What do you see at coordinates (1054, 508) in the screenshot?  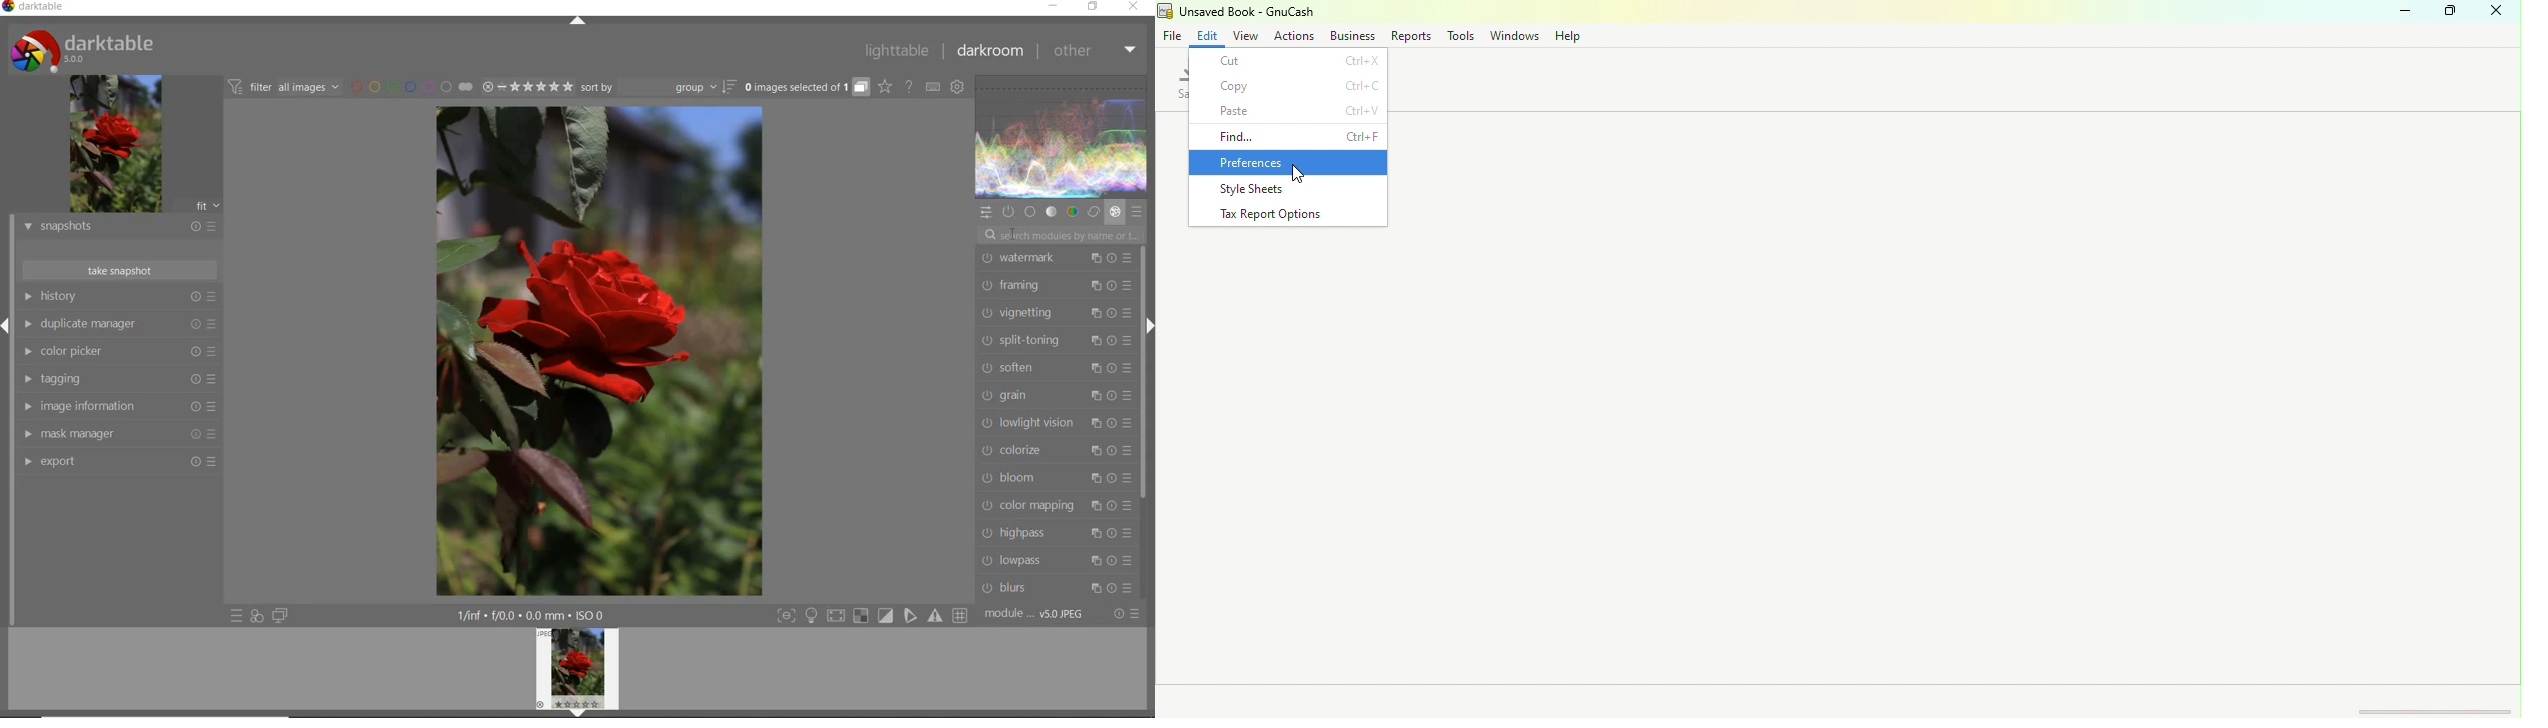 I see `color mapping` at bounding box center [1054, 508].